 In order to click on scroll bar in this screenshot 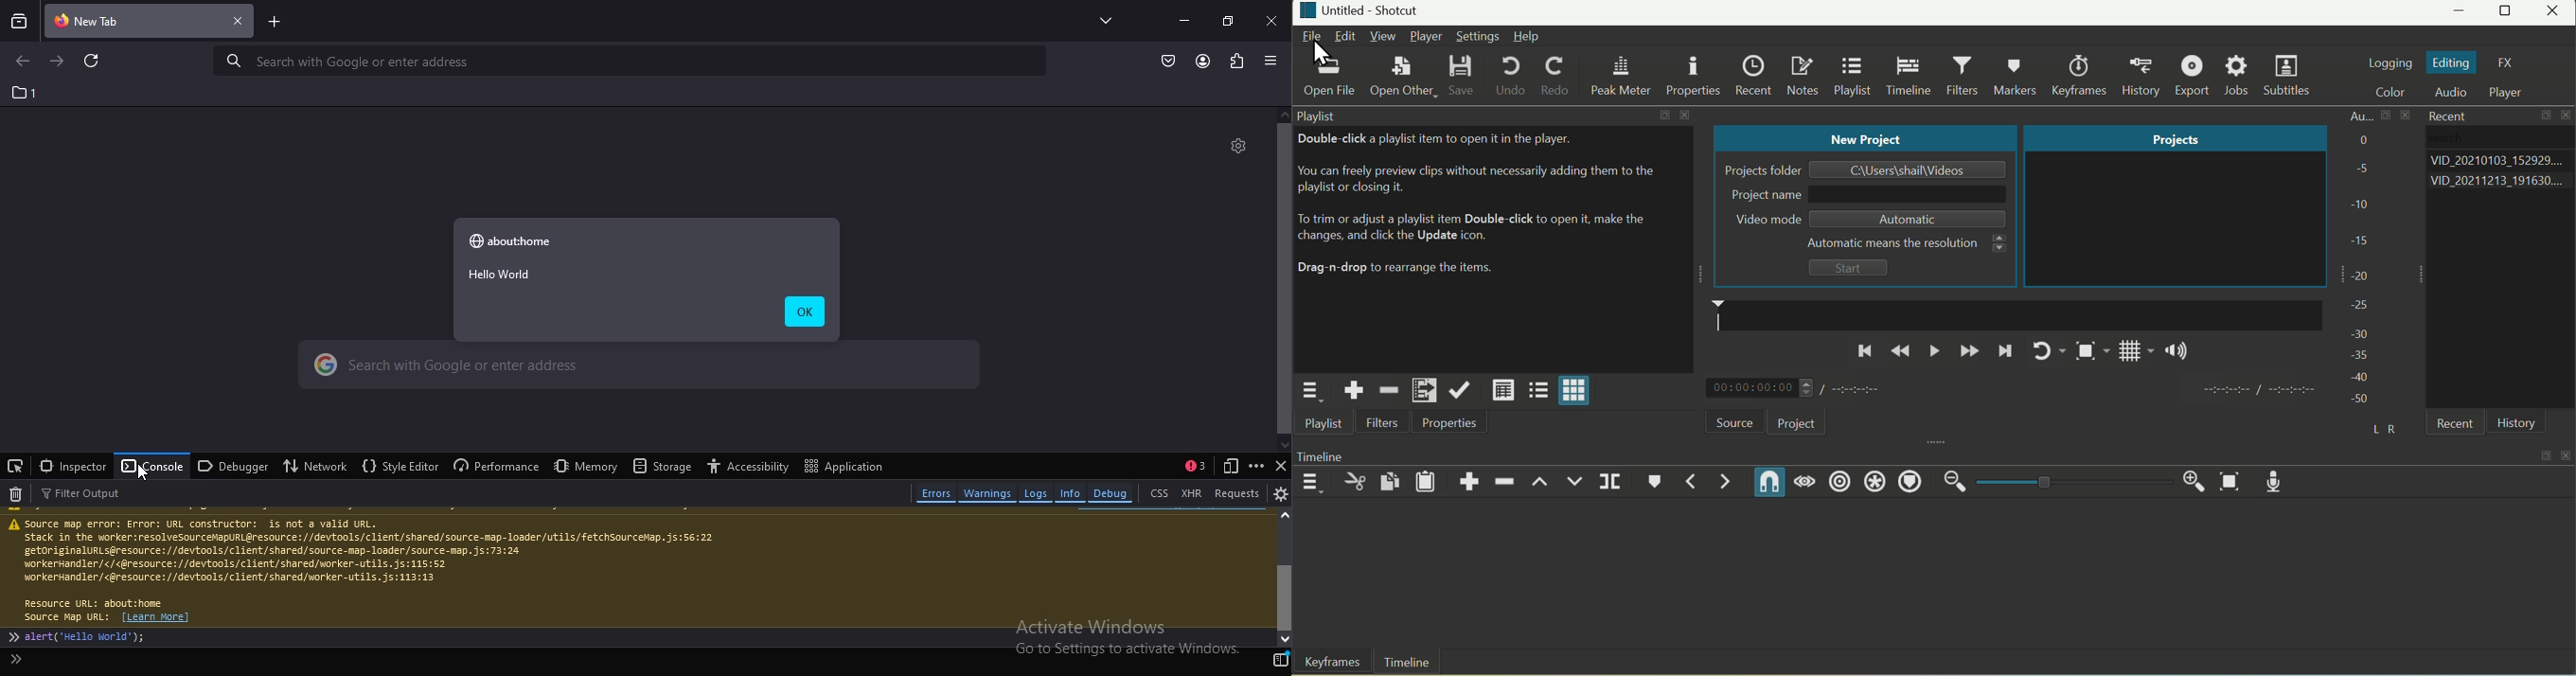, I will do `click(1283, 578)`.